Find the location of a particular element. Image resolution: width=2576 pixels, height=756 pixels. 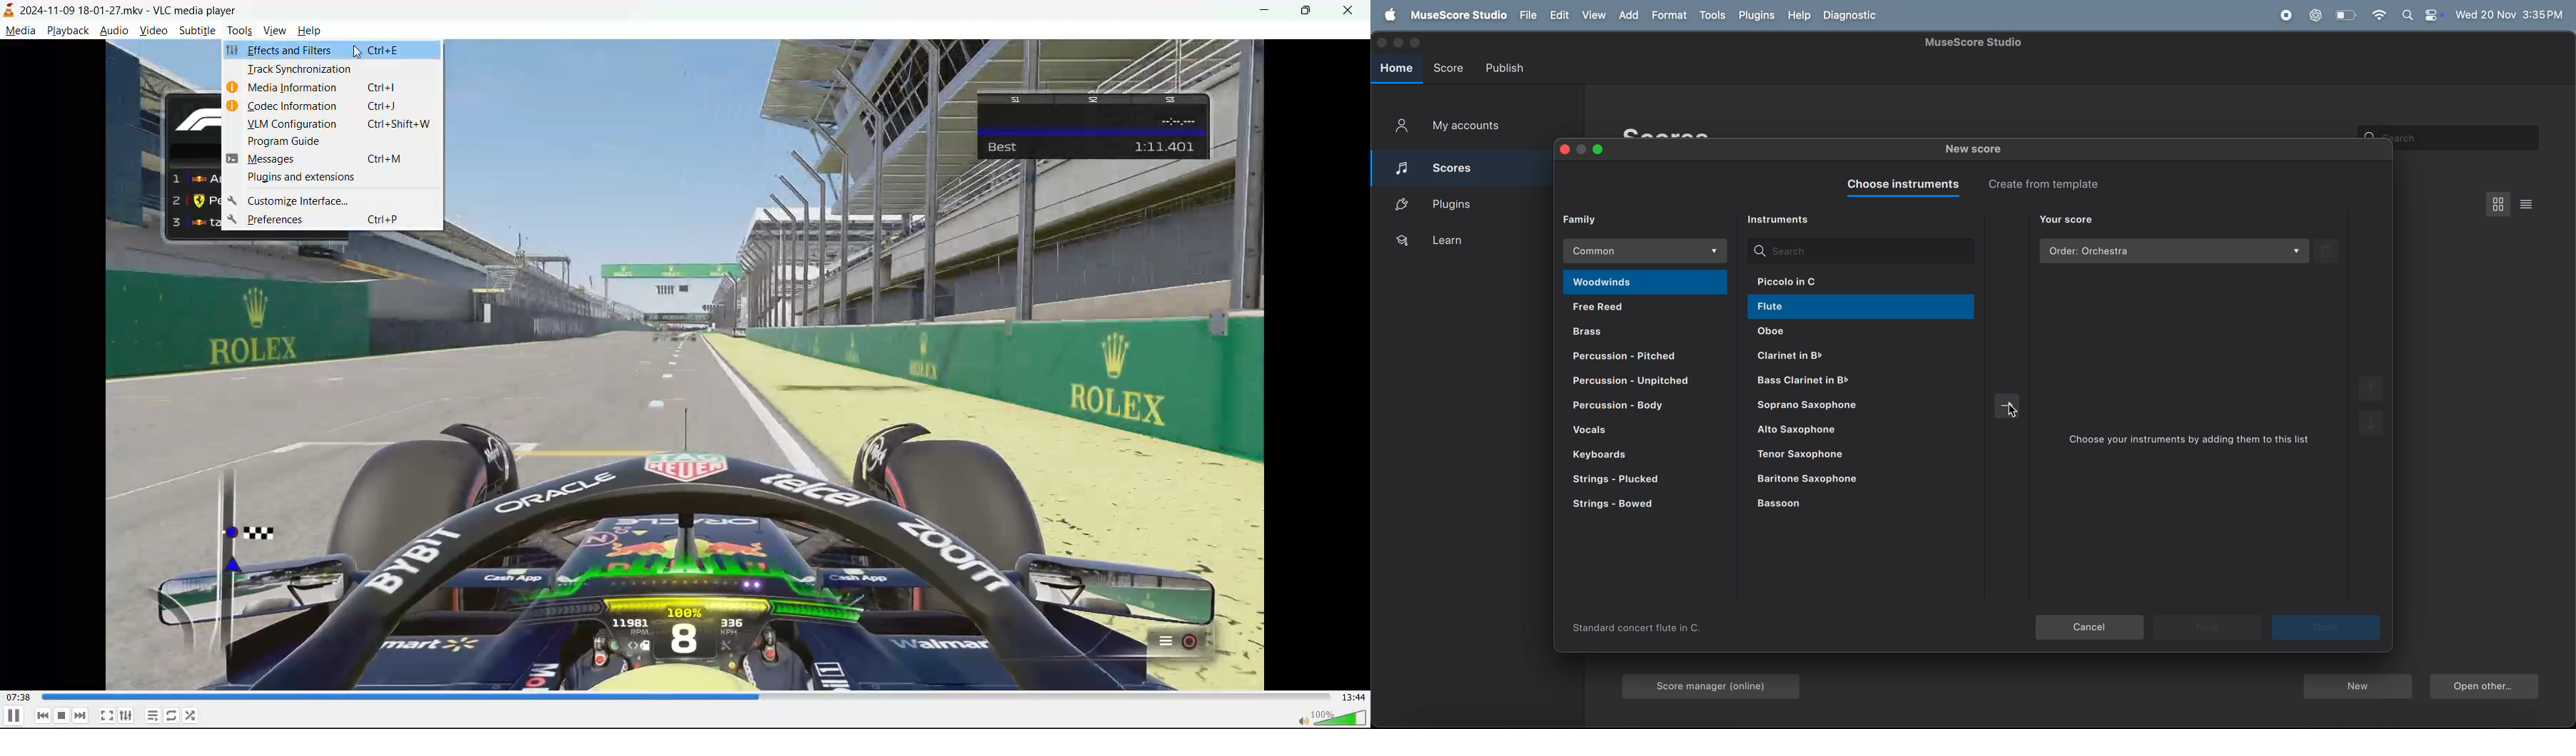

instrument is located at coordinates (1783, 220).